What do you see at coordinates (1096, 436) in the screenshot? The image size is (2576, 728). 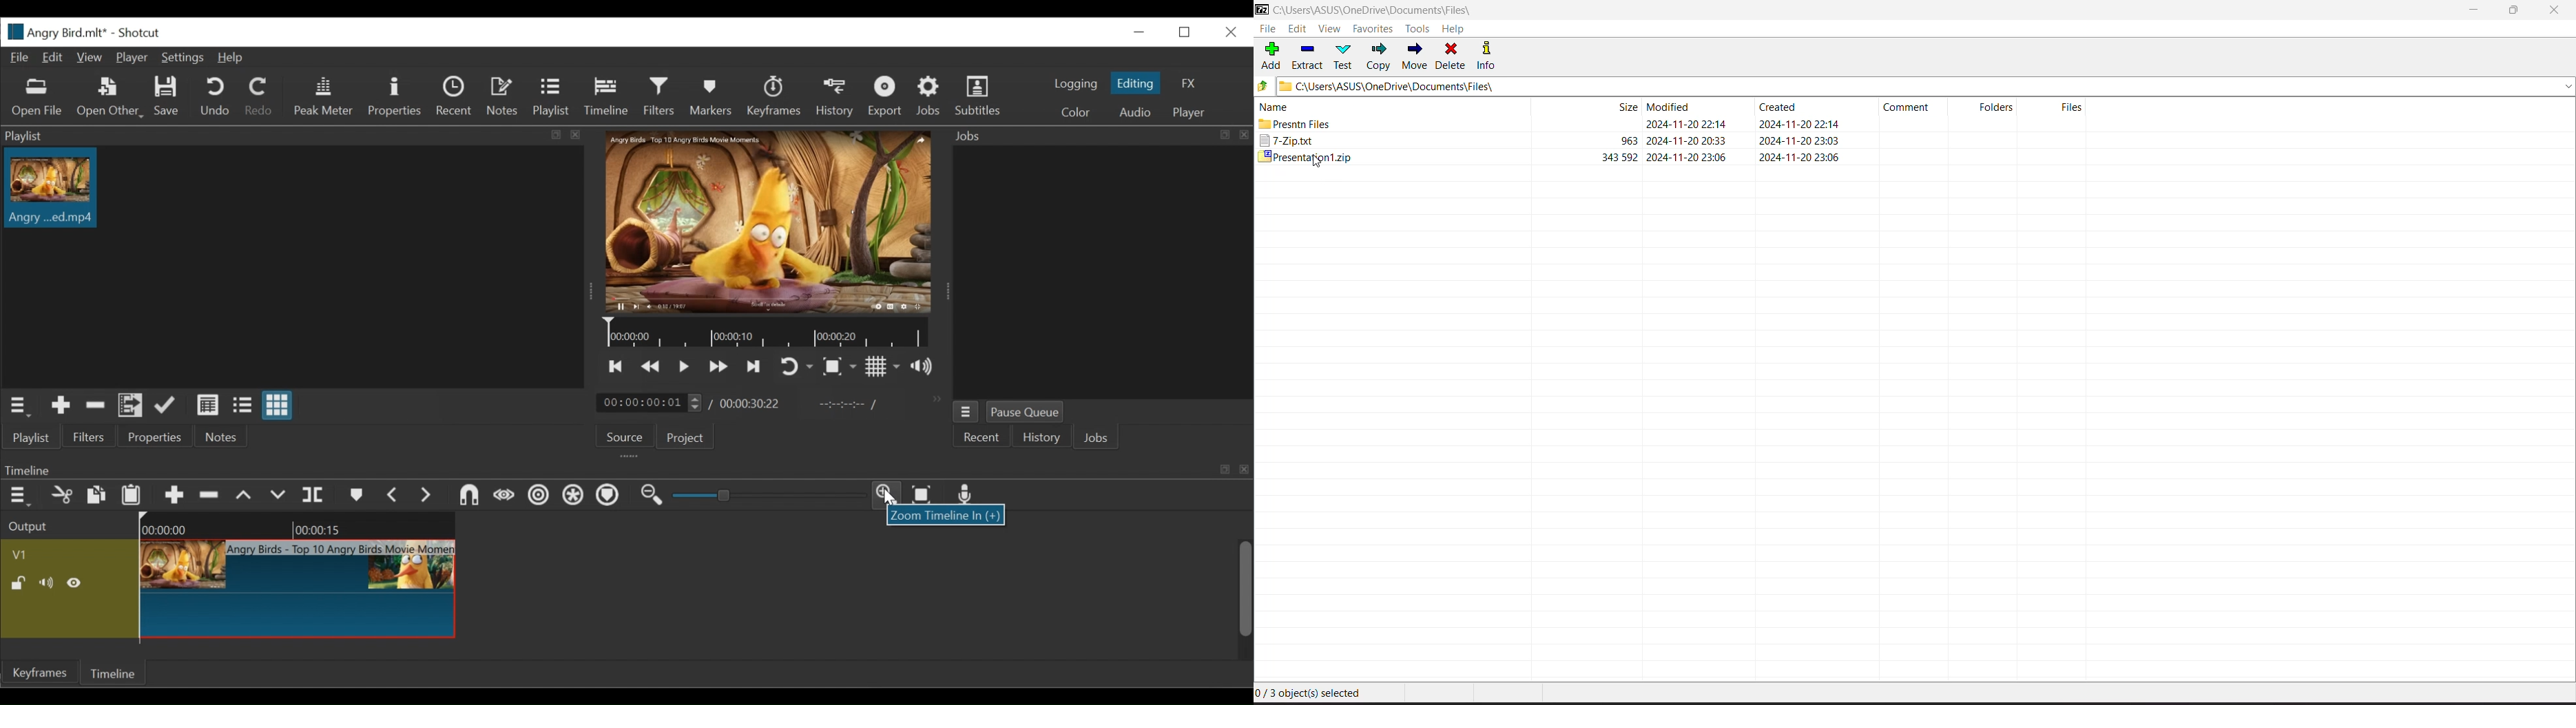 I see `Jobs` at bounding box center [1096, 436].